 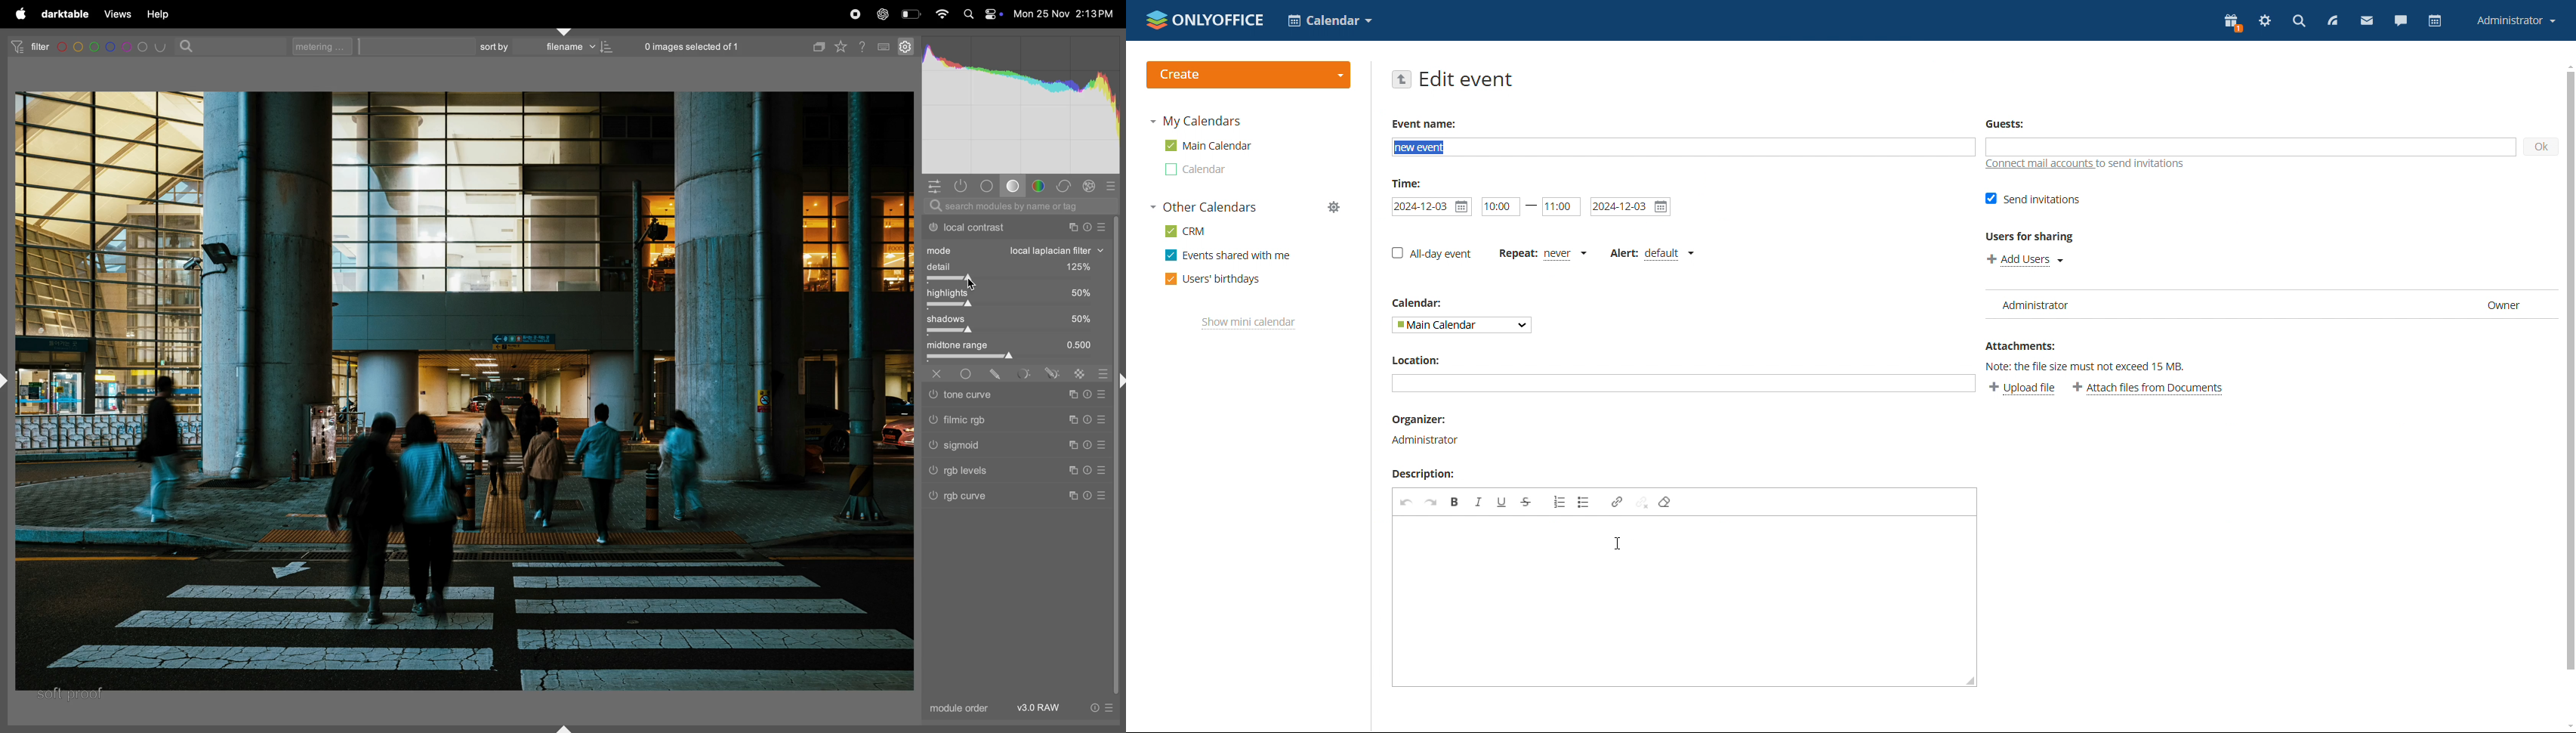 I want to click on mode, so click(x=1016, y=250).